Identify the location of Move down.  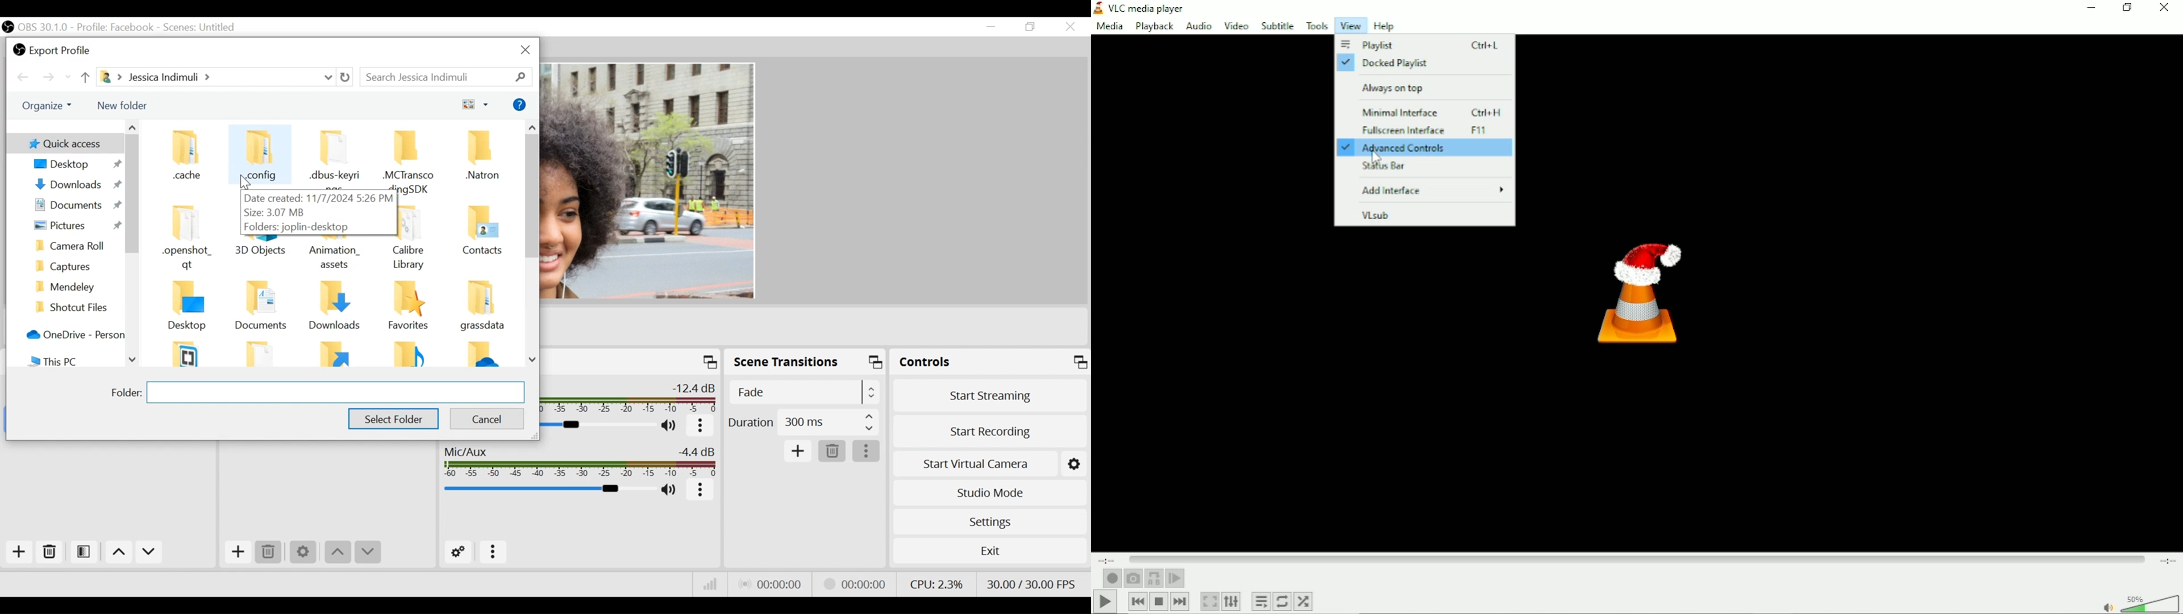
(368, 553).